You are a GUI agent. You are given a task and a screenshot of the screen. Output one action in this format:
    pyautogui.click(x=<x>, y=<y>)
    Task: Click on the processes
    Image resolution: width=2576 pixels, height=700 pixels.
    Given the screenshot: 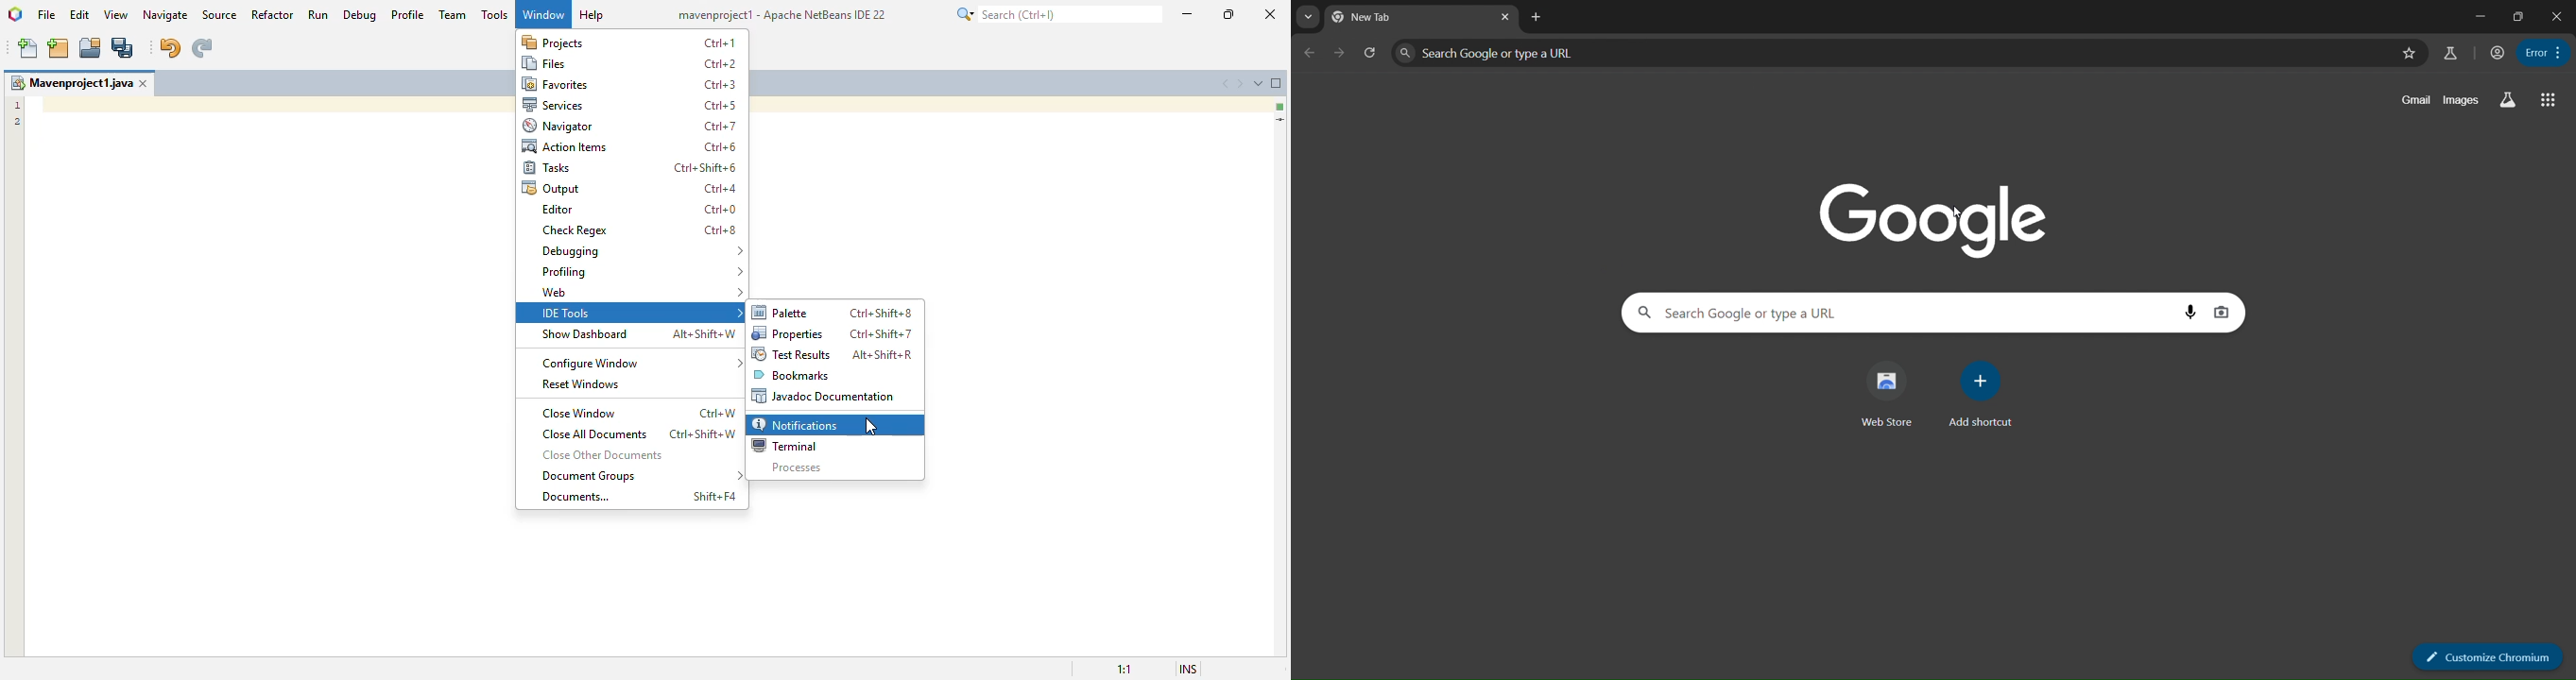 What is the action you would take?
    pyautogui.click(x=797, y=468)
    